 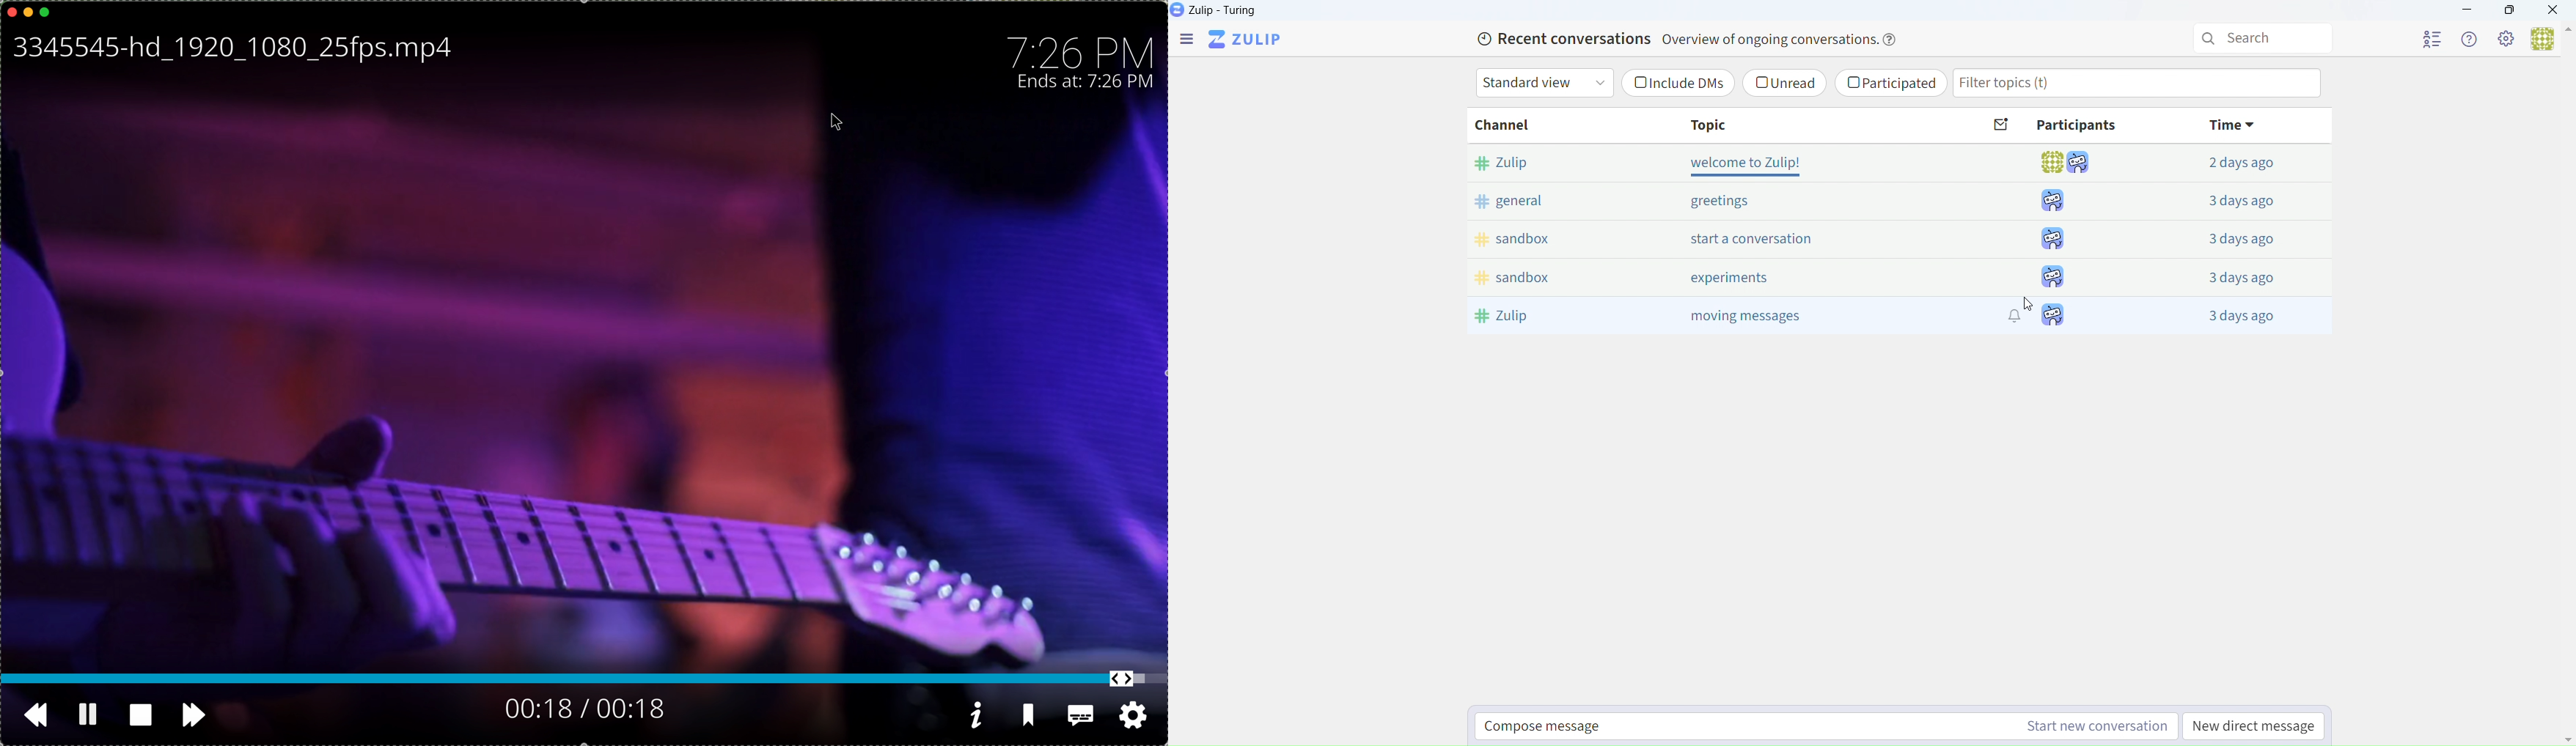 What do you see at coordinates (2077, 126) in the screenshot?
I see ` Participants` at bounding box center [2077, 126].